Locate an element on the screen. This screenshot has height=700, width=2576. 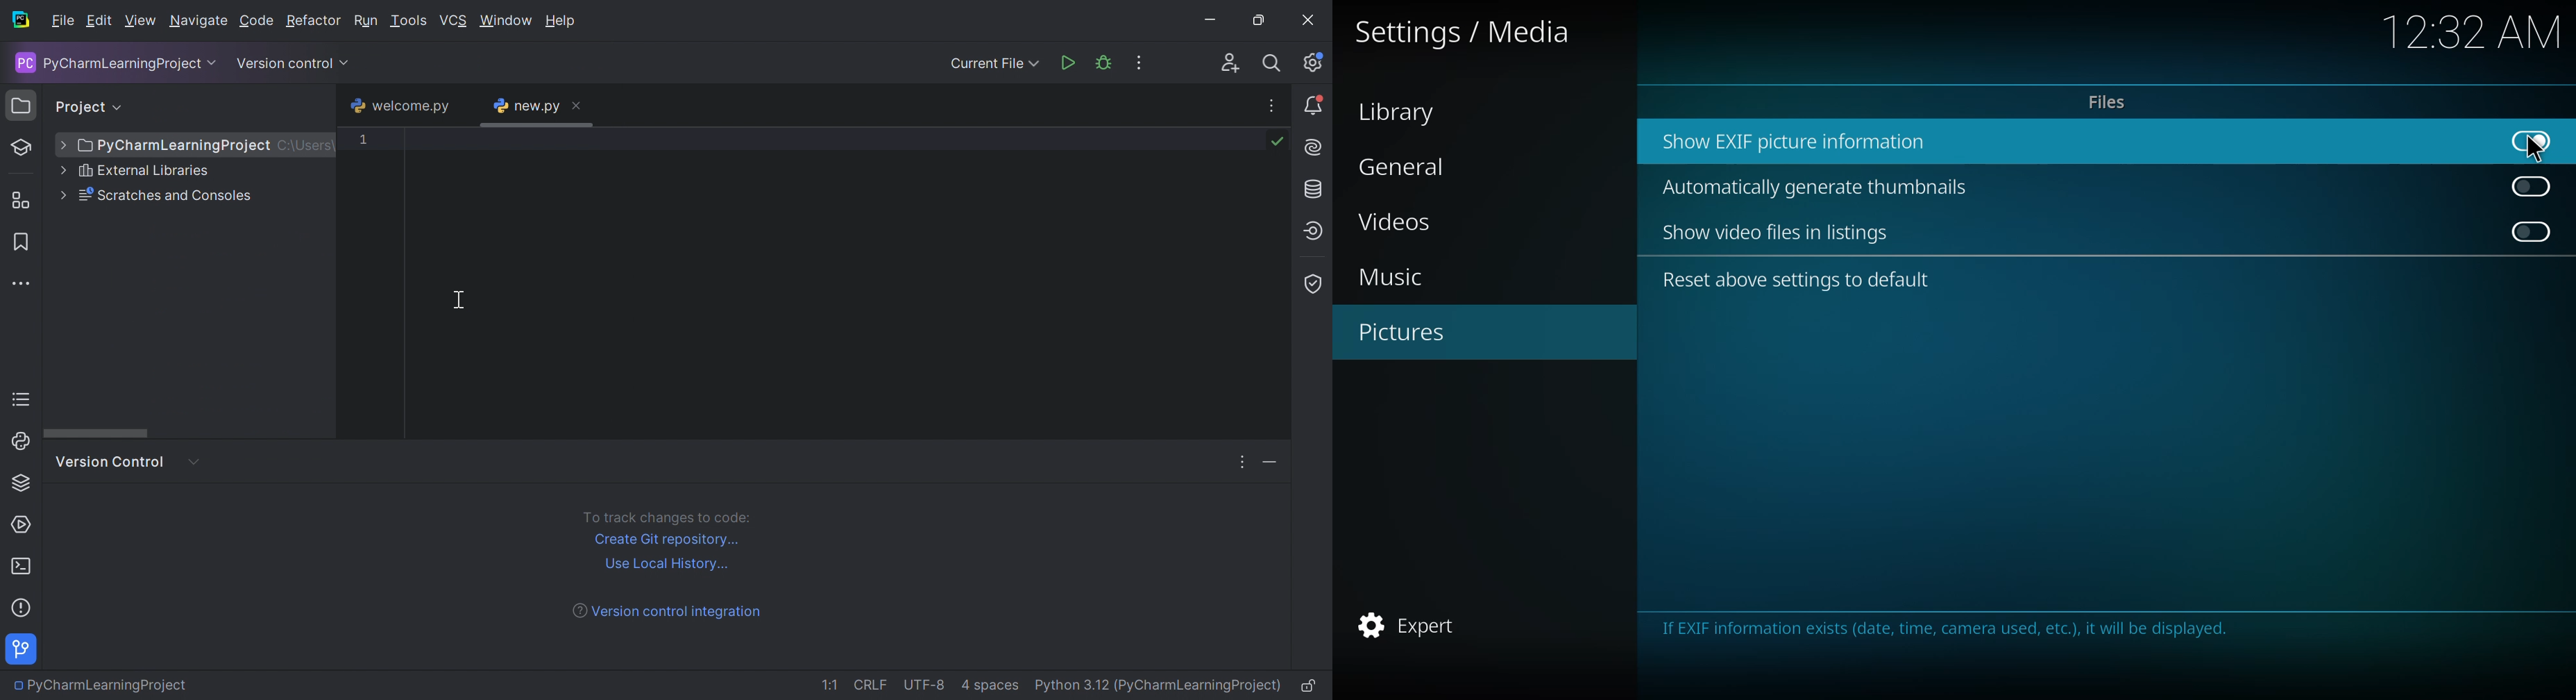
Python Console is located at coordinates (21, 444).